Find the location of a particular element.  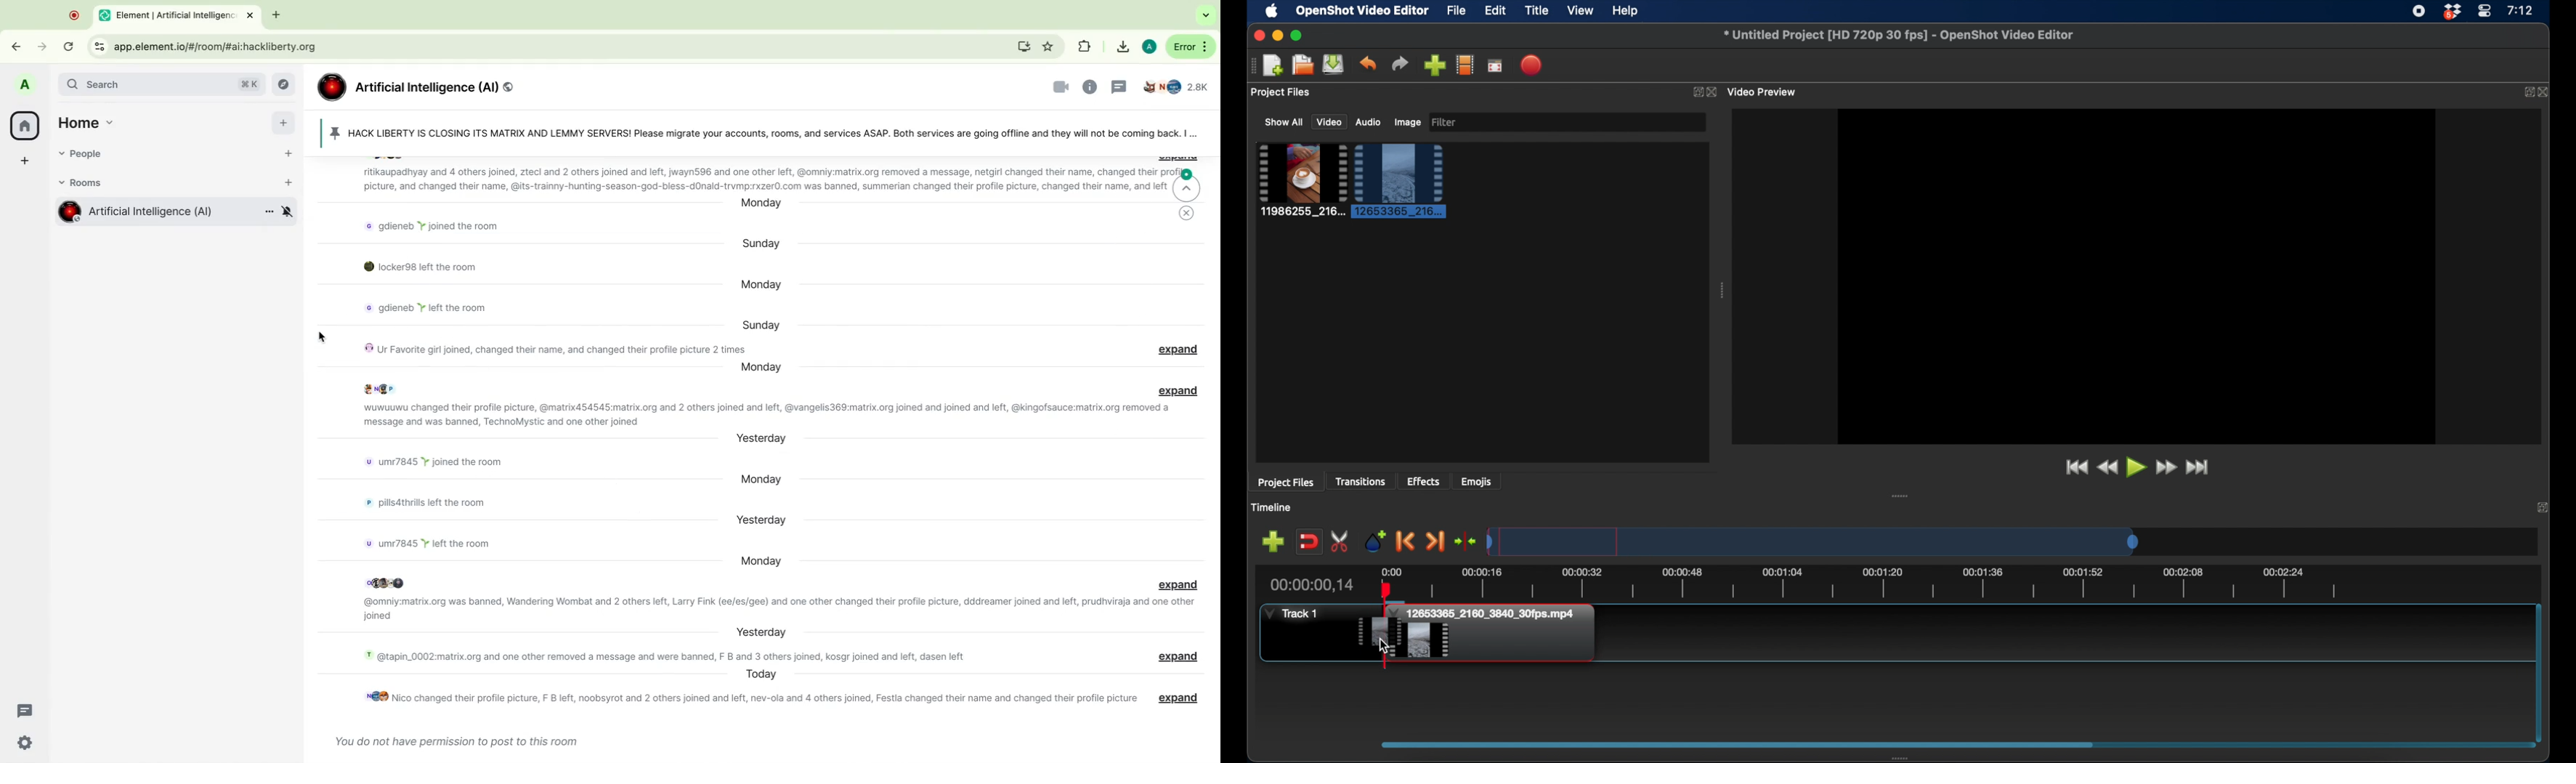

tab is located at coordinates (169, 16).